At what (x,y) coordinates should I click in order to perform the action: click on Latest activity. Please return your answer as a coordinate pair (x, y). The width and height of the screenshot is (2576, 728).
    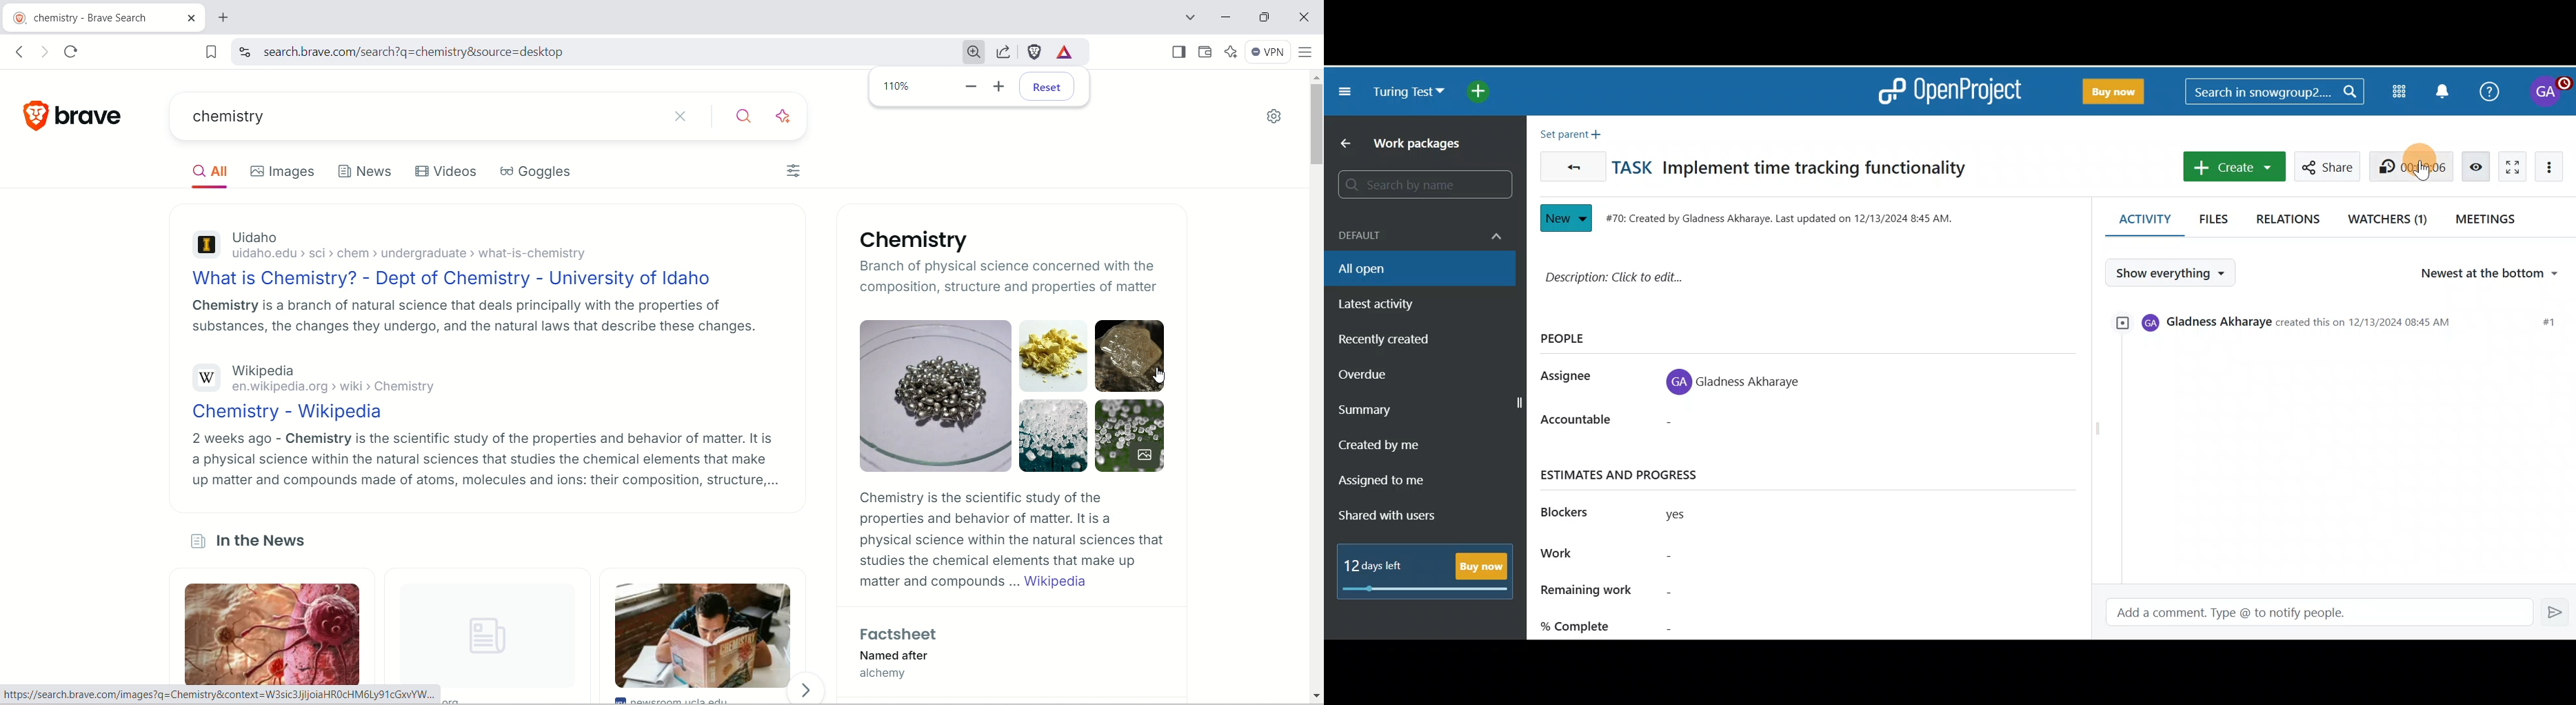
    Looking at the image, I should click on (1396, 305).